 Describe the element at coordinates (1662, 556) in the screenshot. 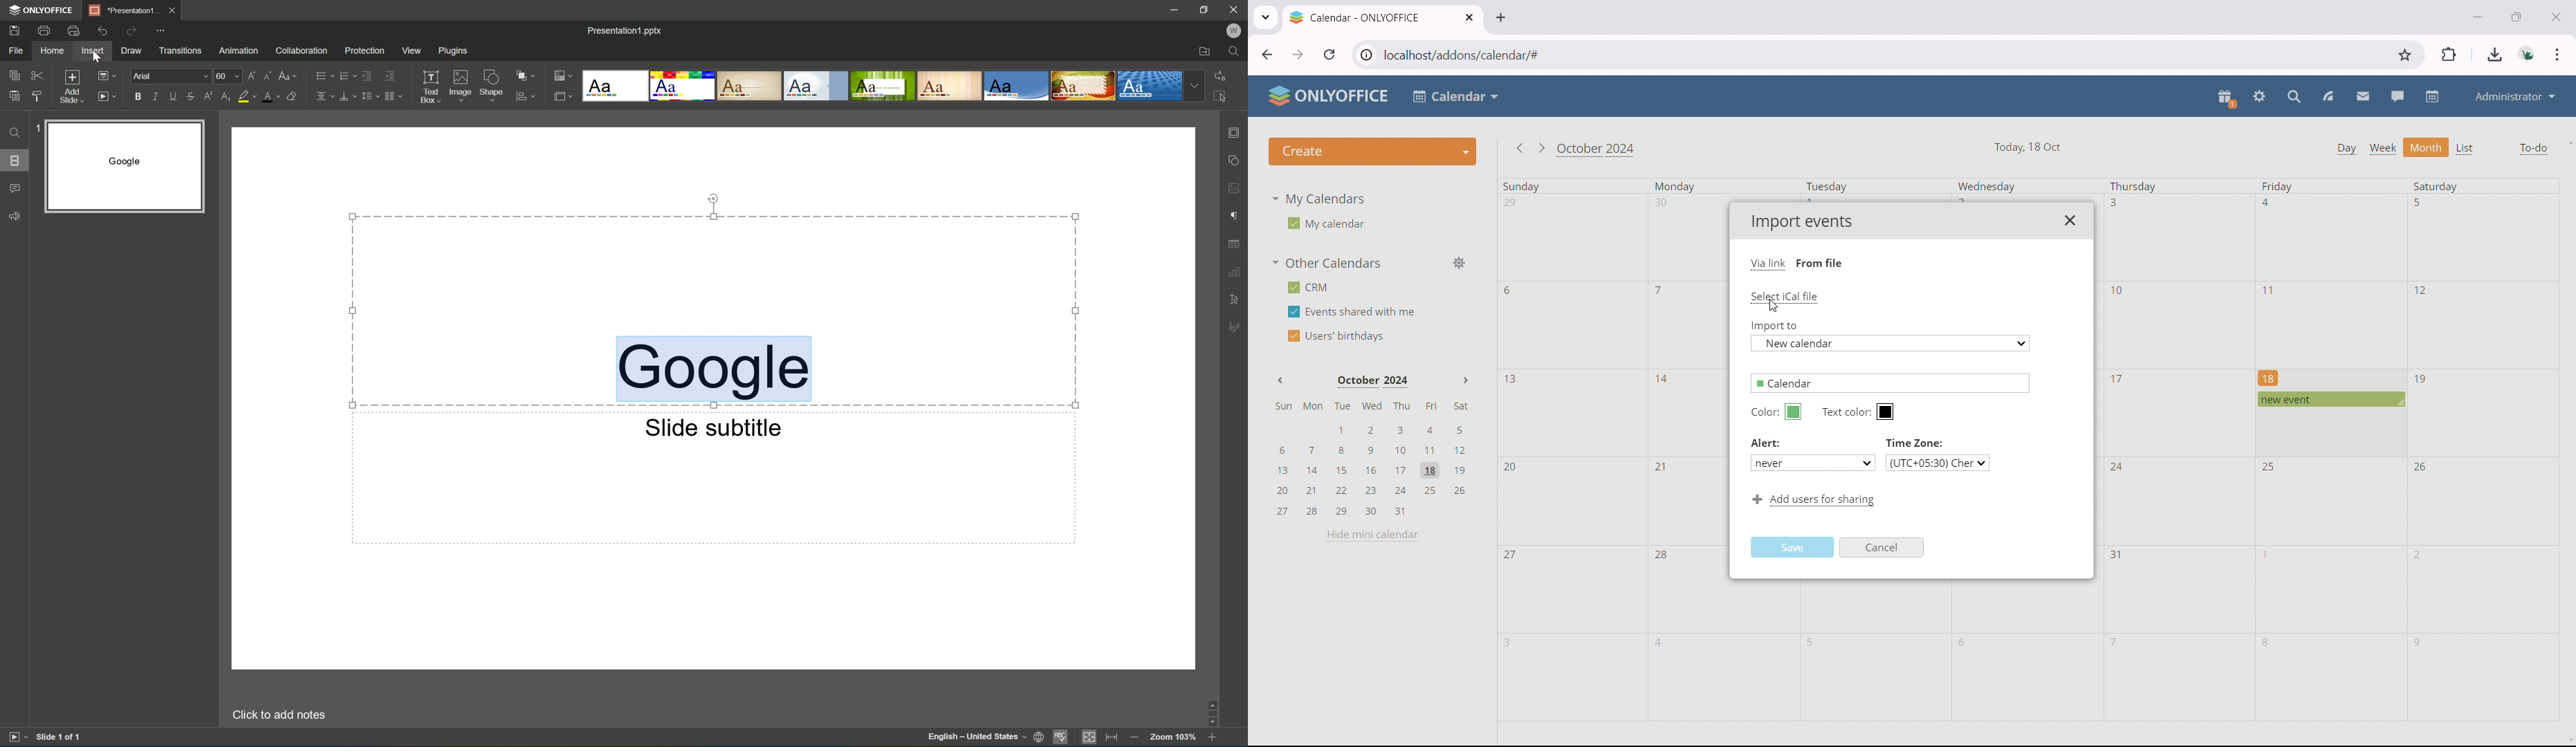

I see `28` at that location.